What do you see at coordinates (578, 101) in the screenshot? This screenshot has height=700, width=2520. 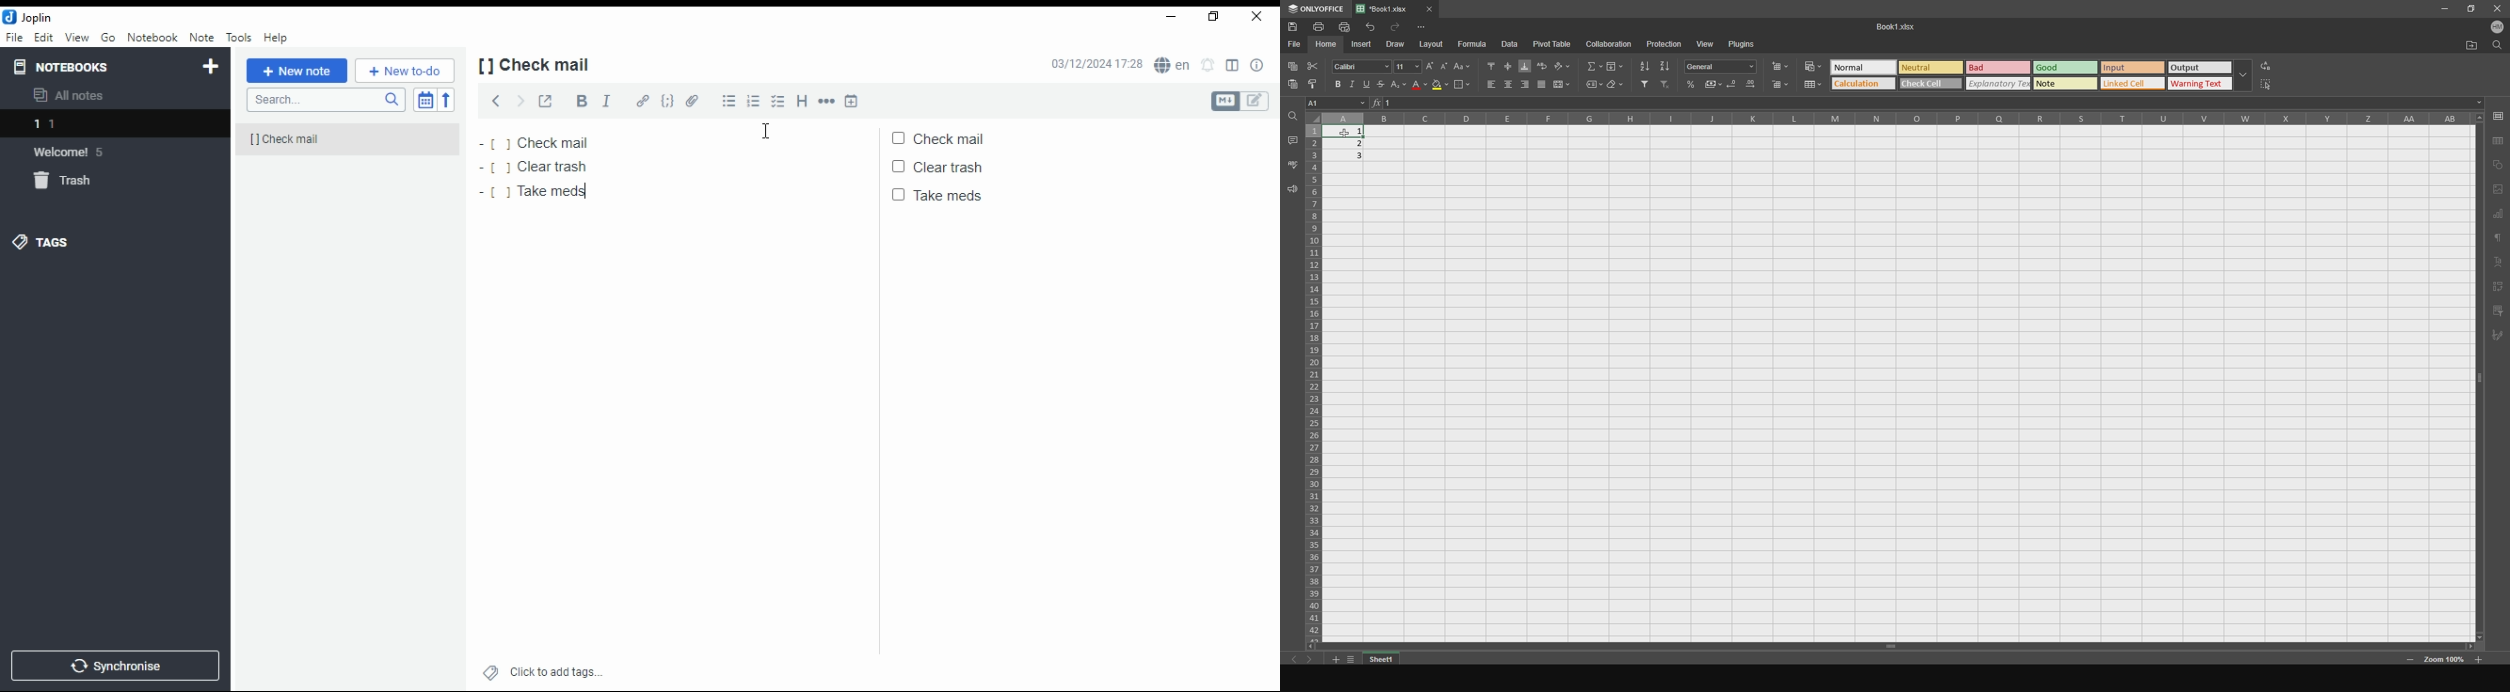 I see `bold` at bounding box center [578, 101].